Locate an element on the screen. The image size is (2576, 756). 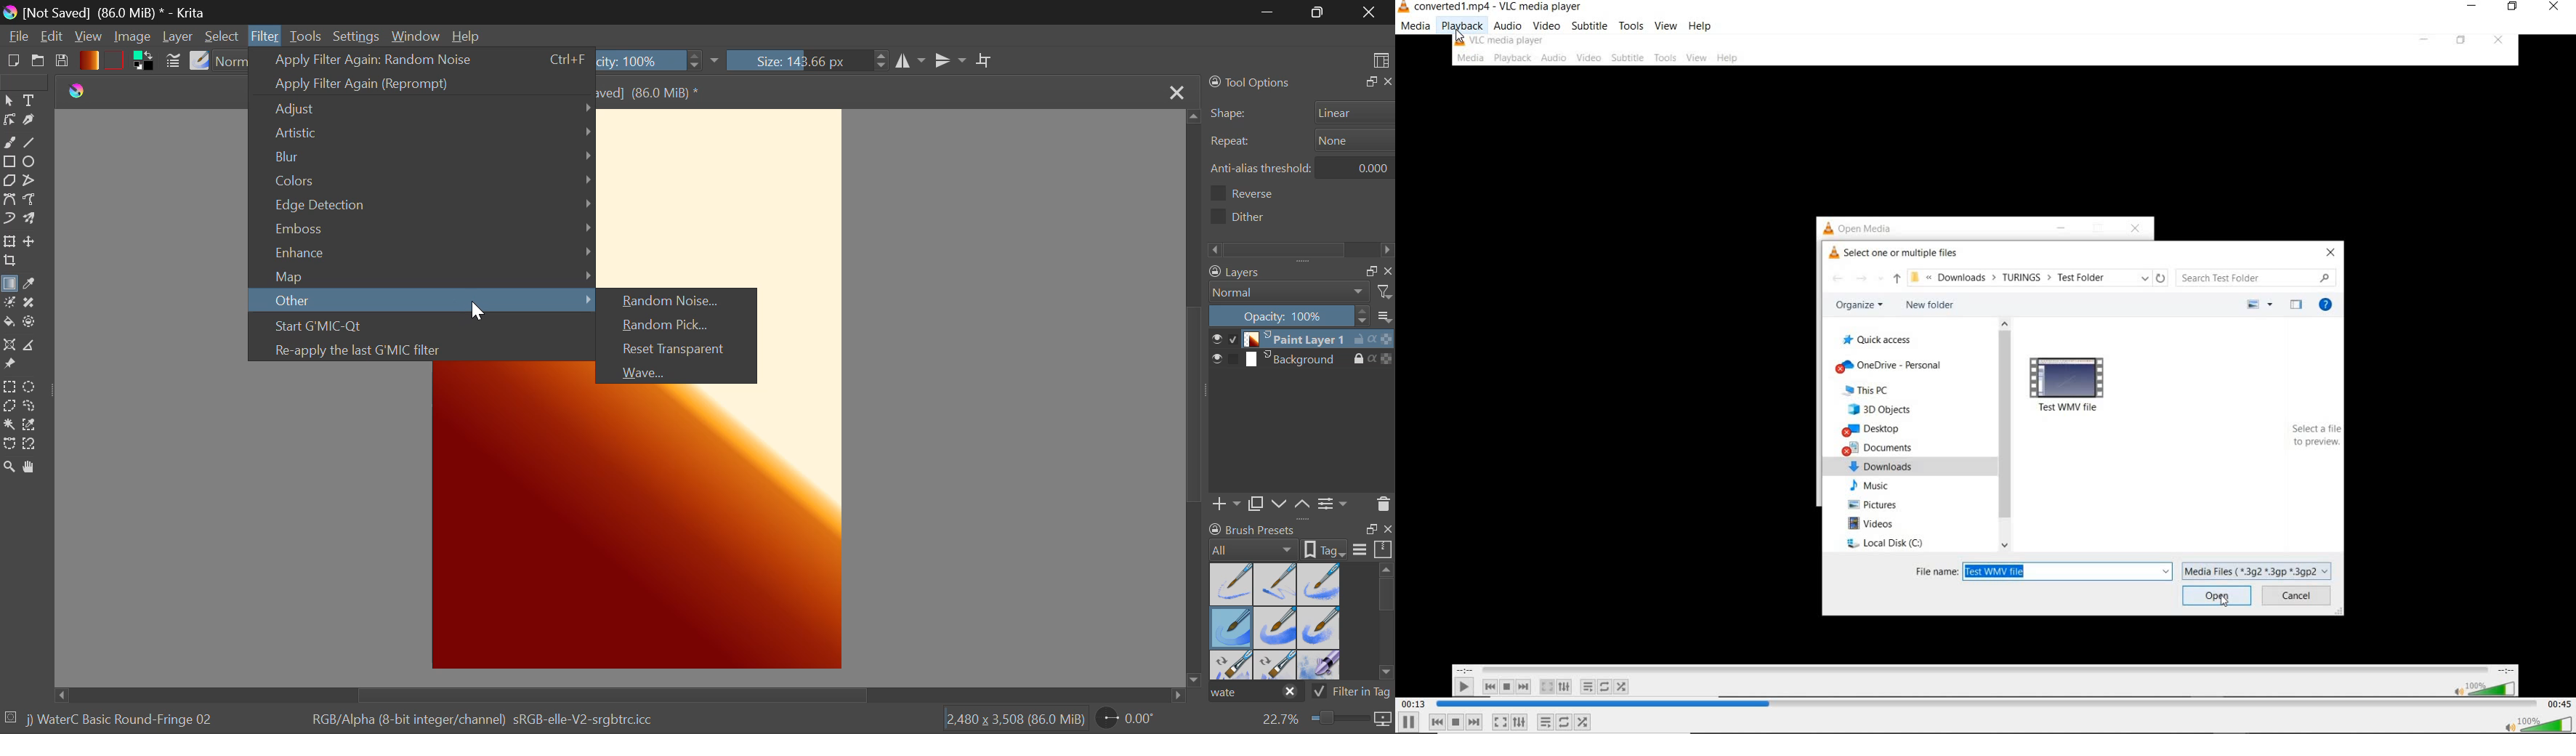
Scroll Bar is located at coordinates (616, 695).